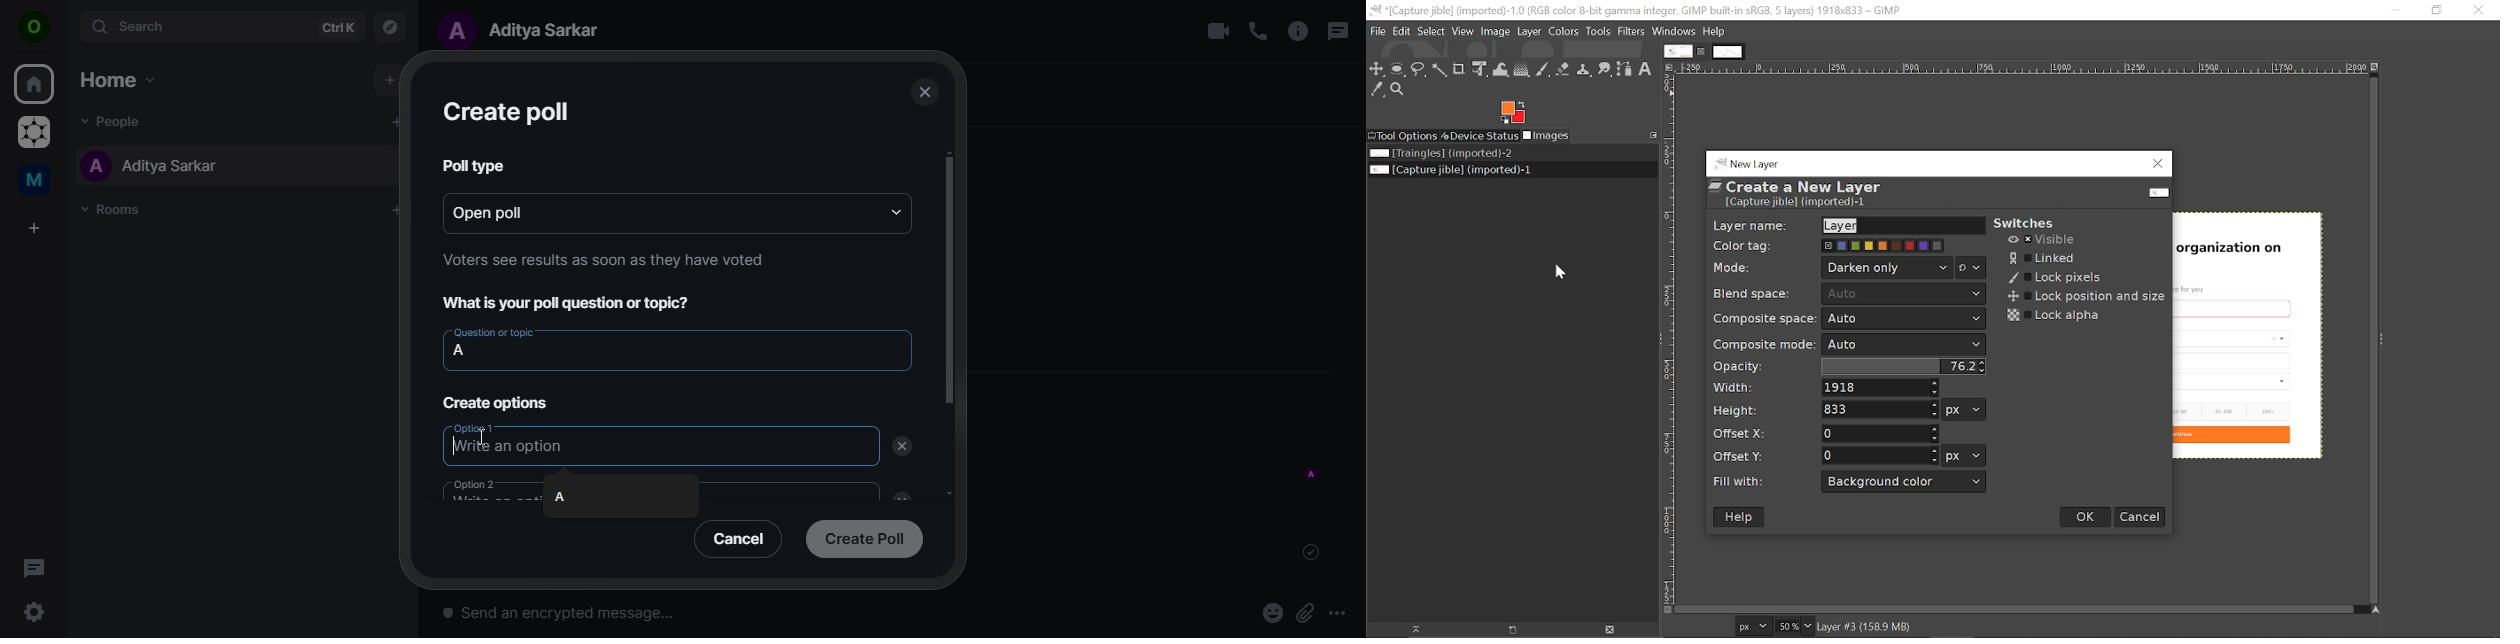  I want to click on create a space, so click(37, 229).